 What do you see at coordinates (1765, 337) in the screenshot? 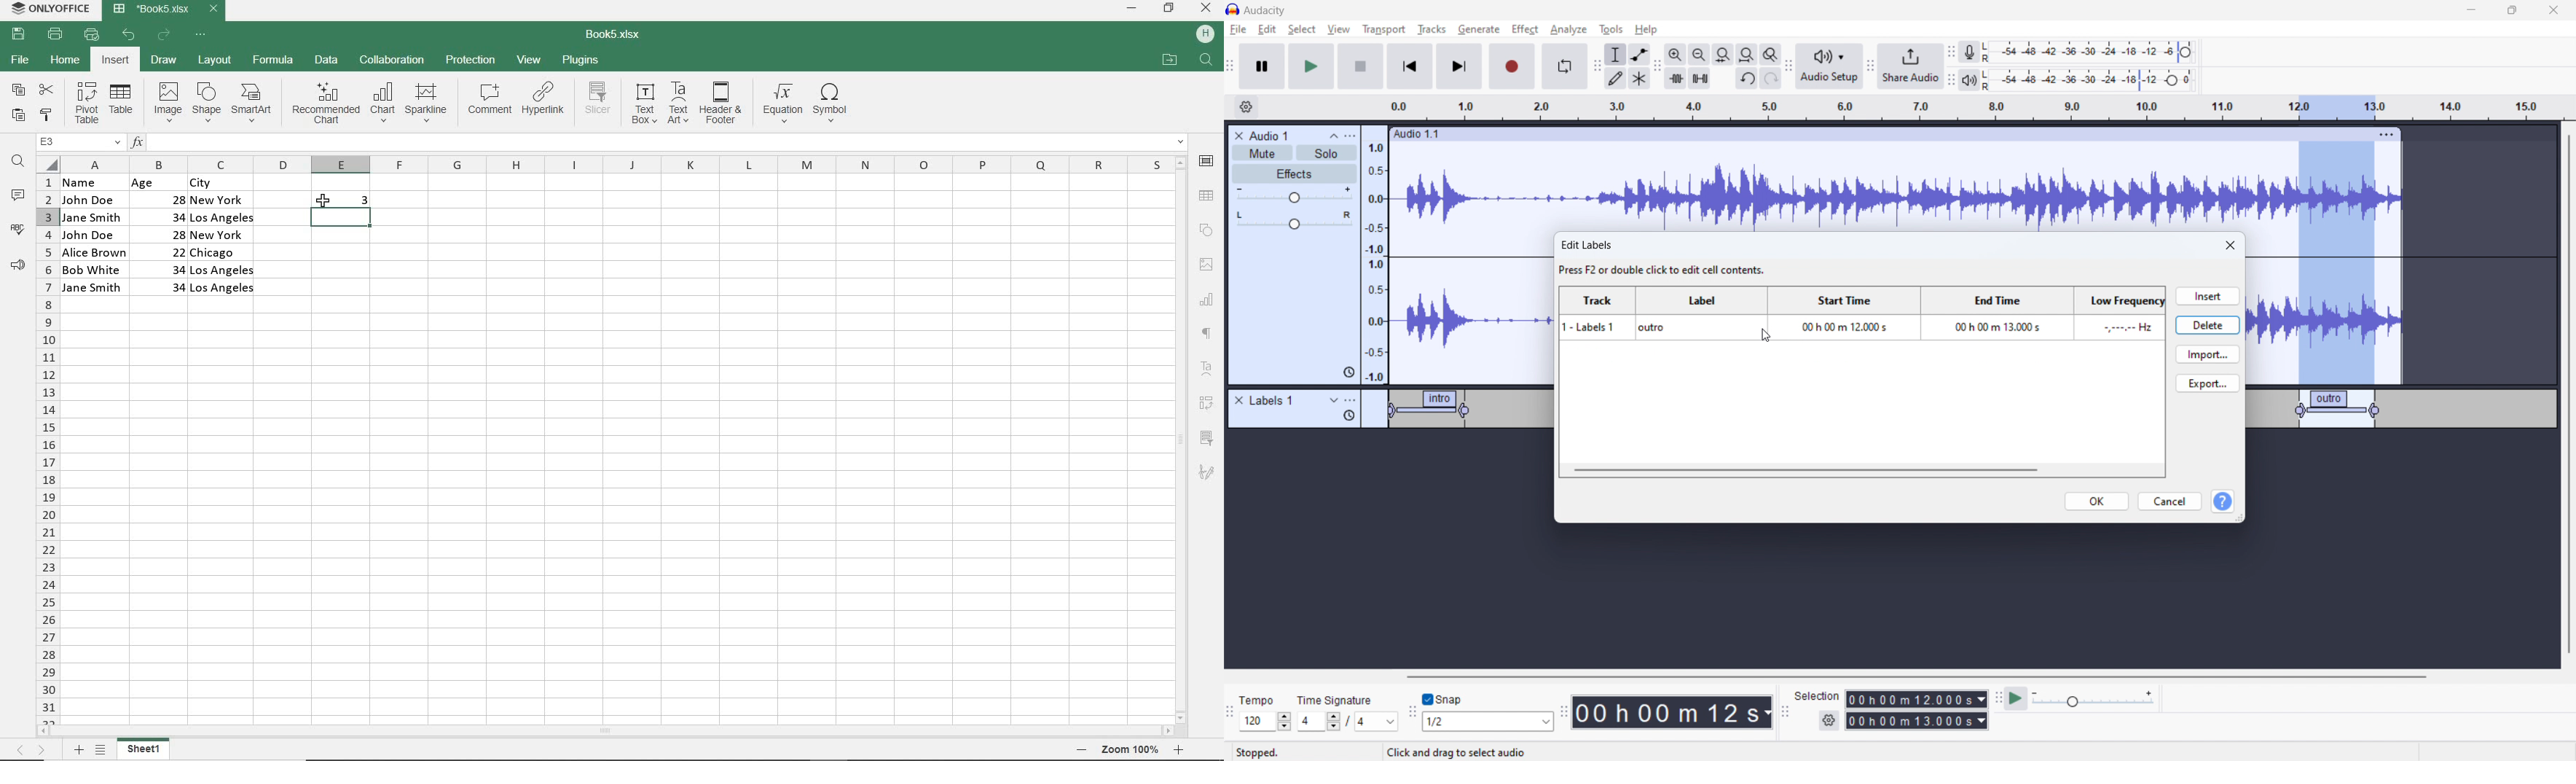
I see `cursor` at bounding box center [1765, 337].